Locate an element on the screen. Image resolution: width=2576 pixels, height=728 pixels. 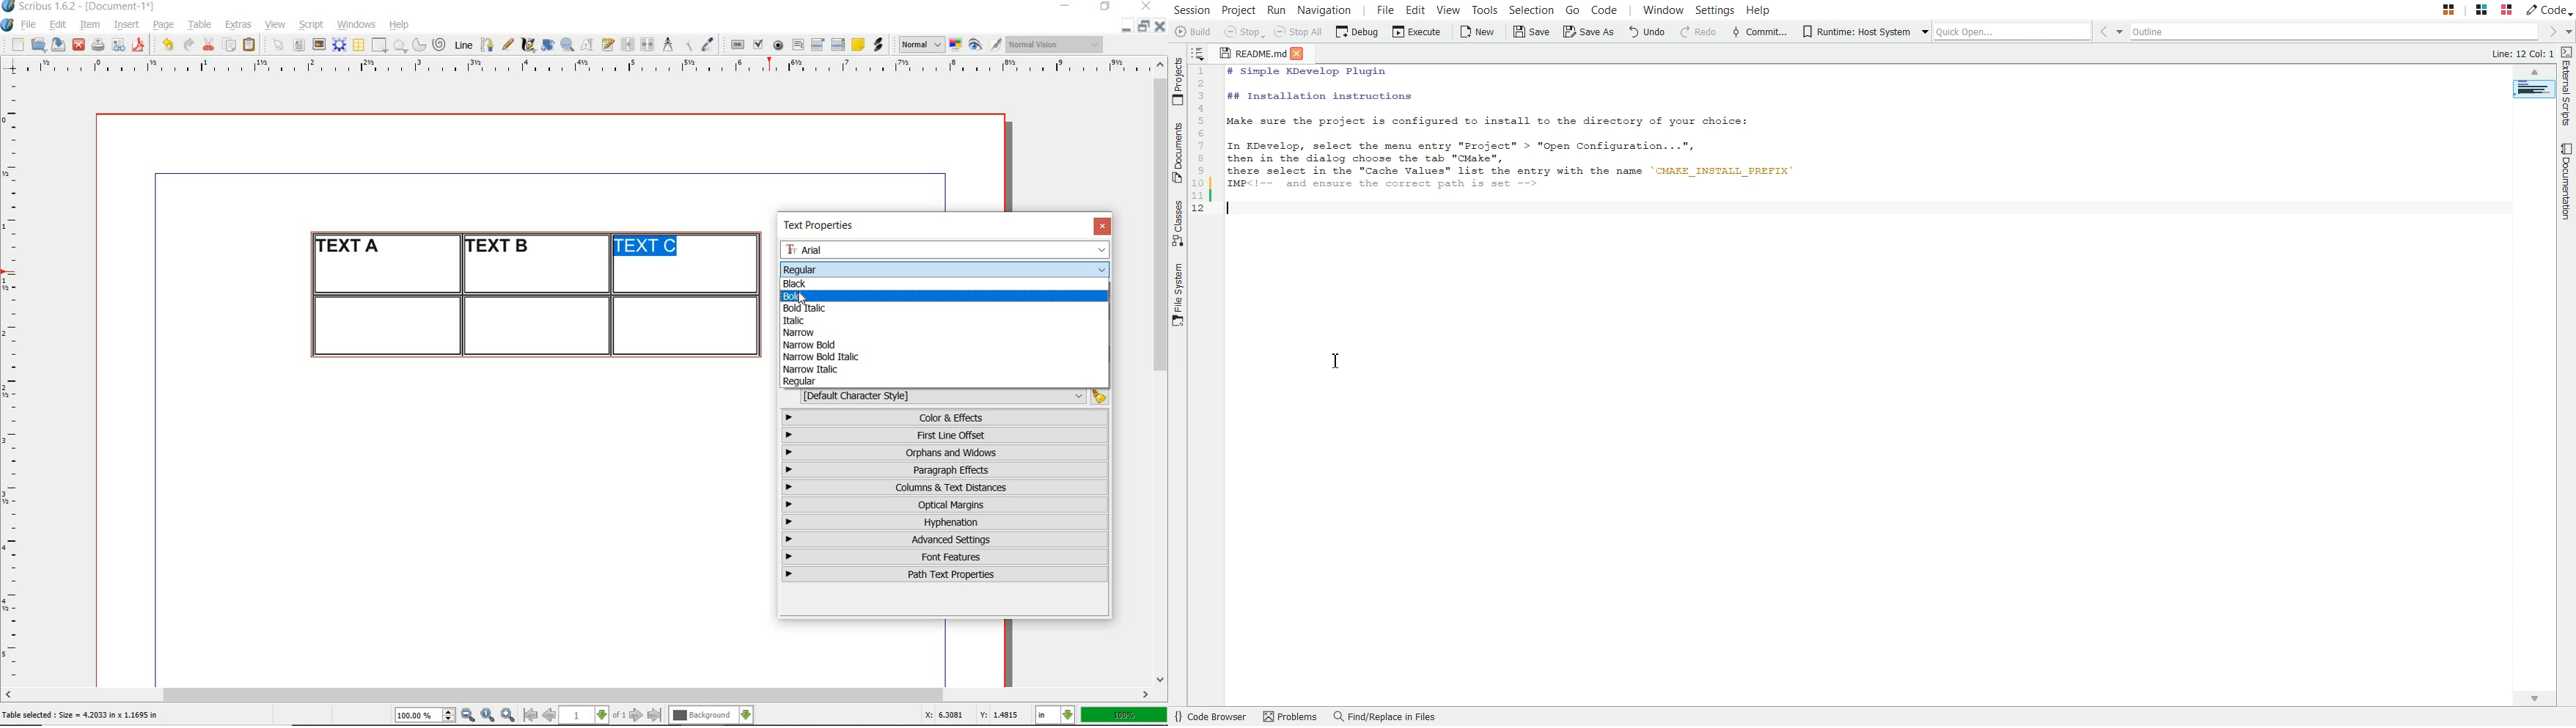
new is located at coordinates (16, 45).